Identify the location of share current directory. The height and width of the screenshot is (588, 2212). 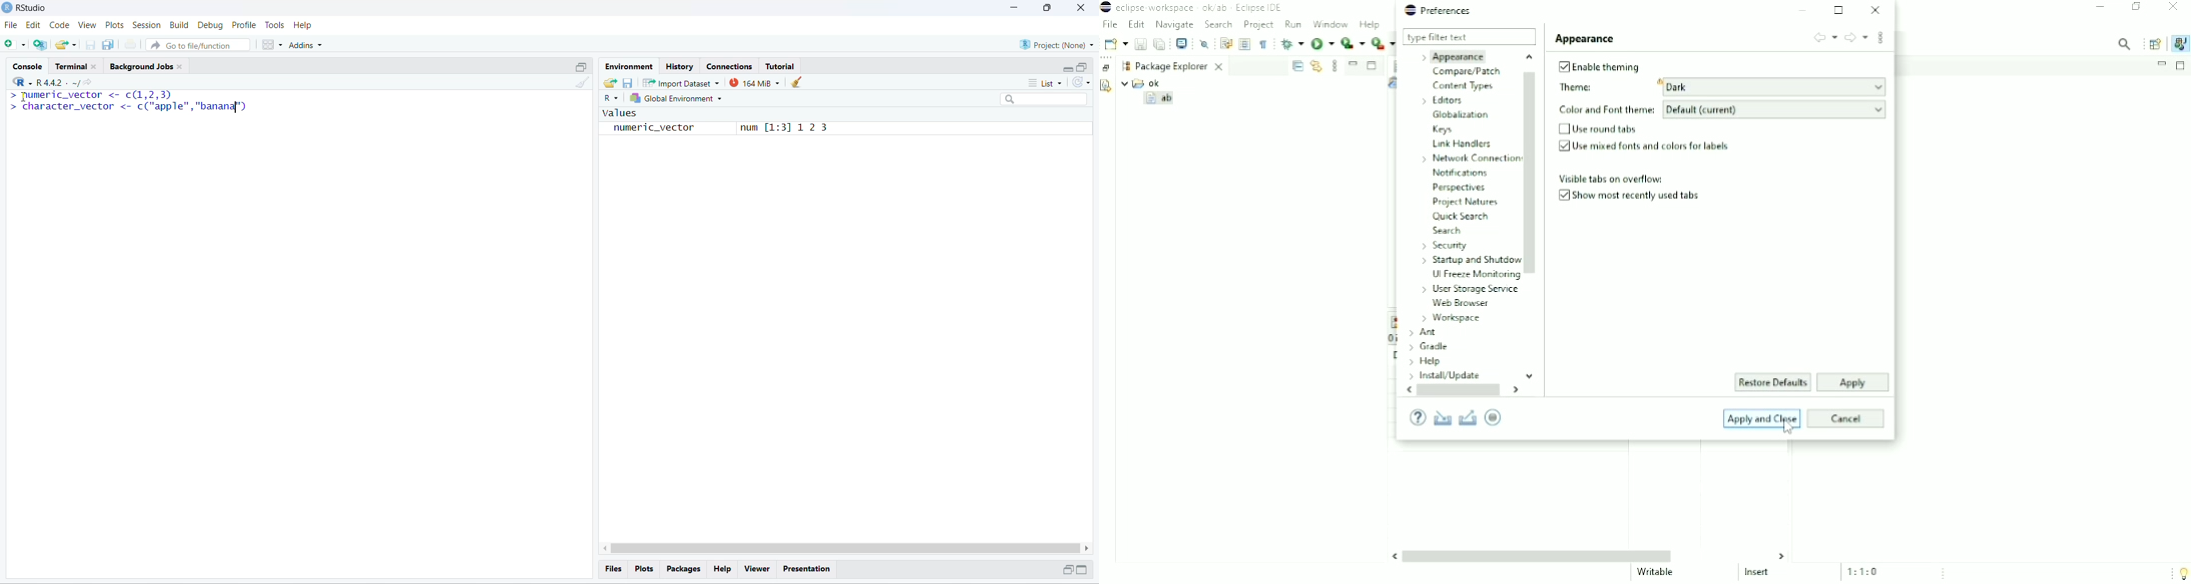
(82, 84).